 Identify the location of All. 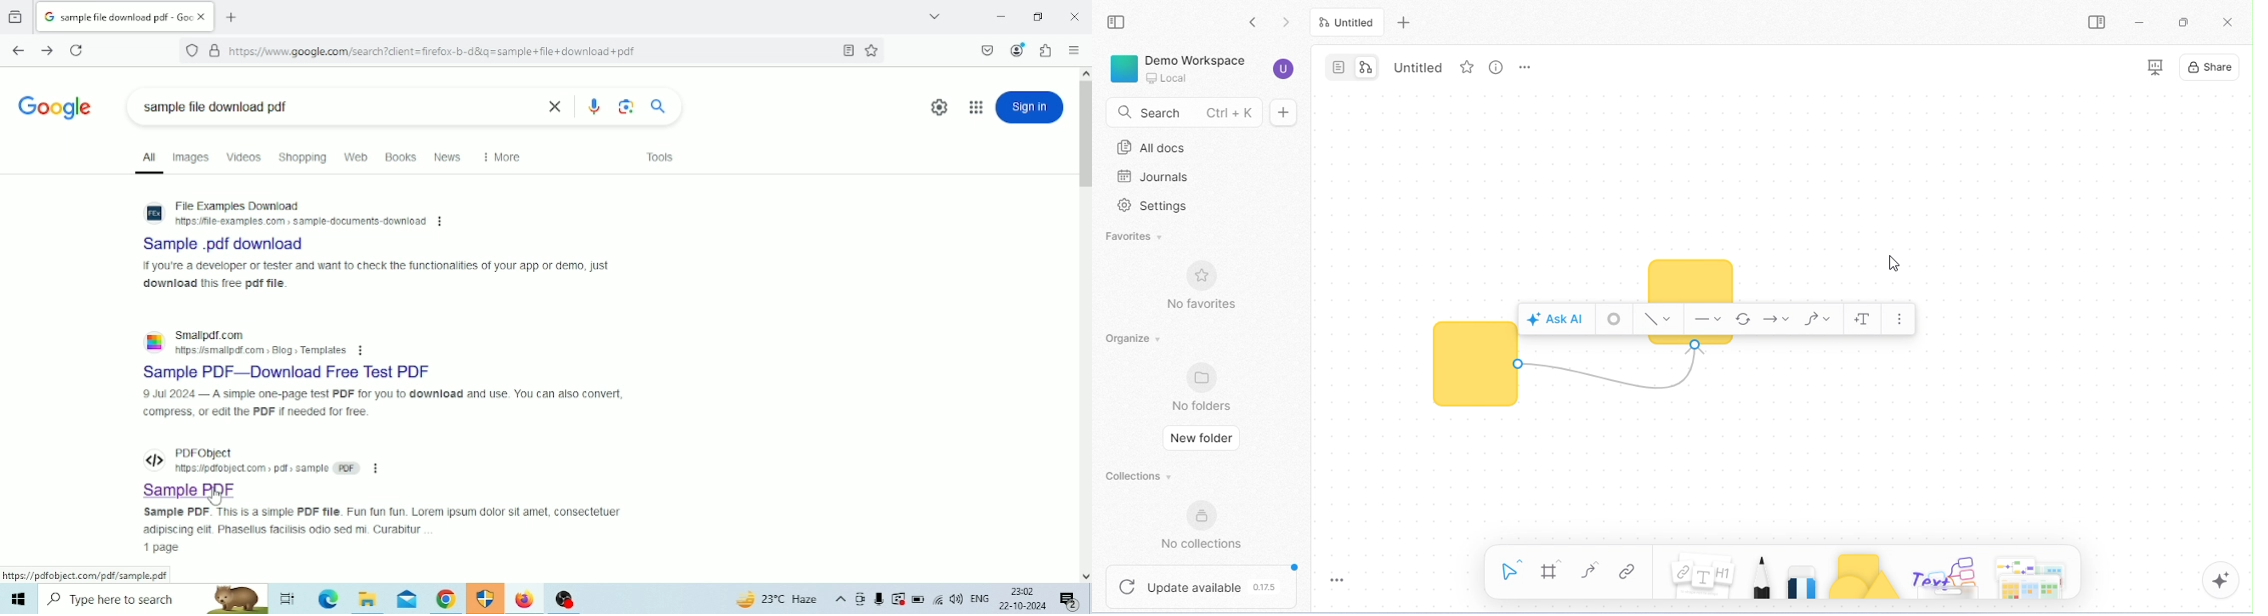
(149, 161).